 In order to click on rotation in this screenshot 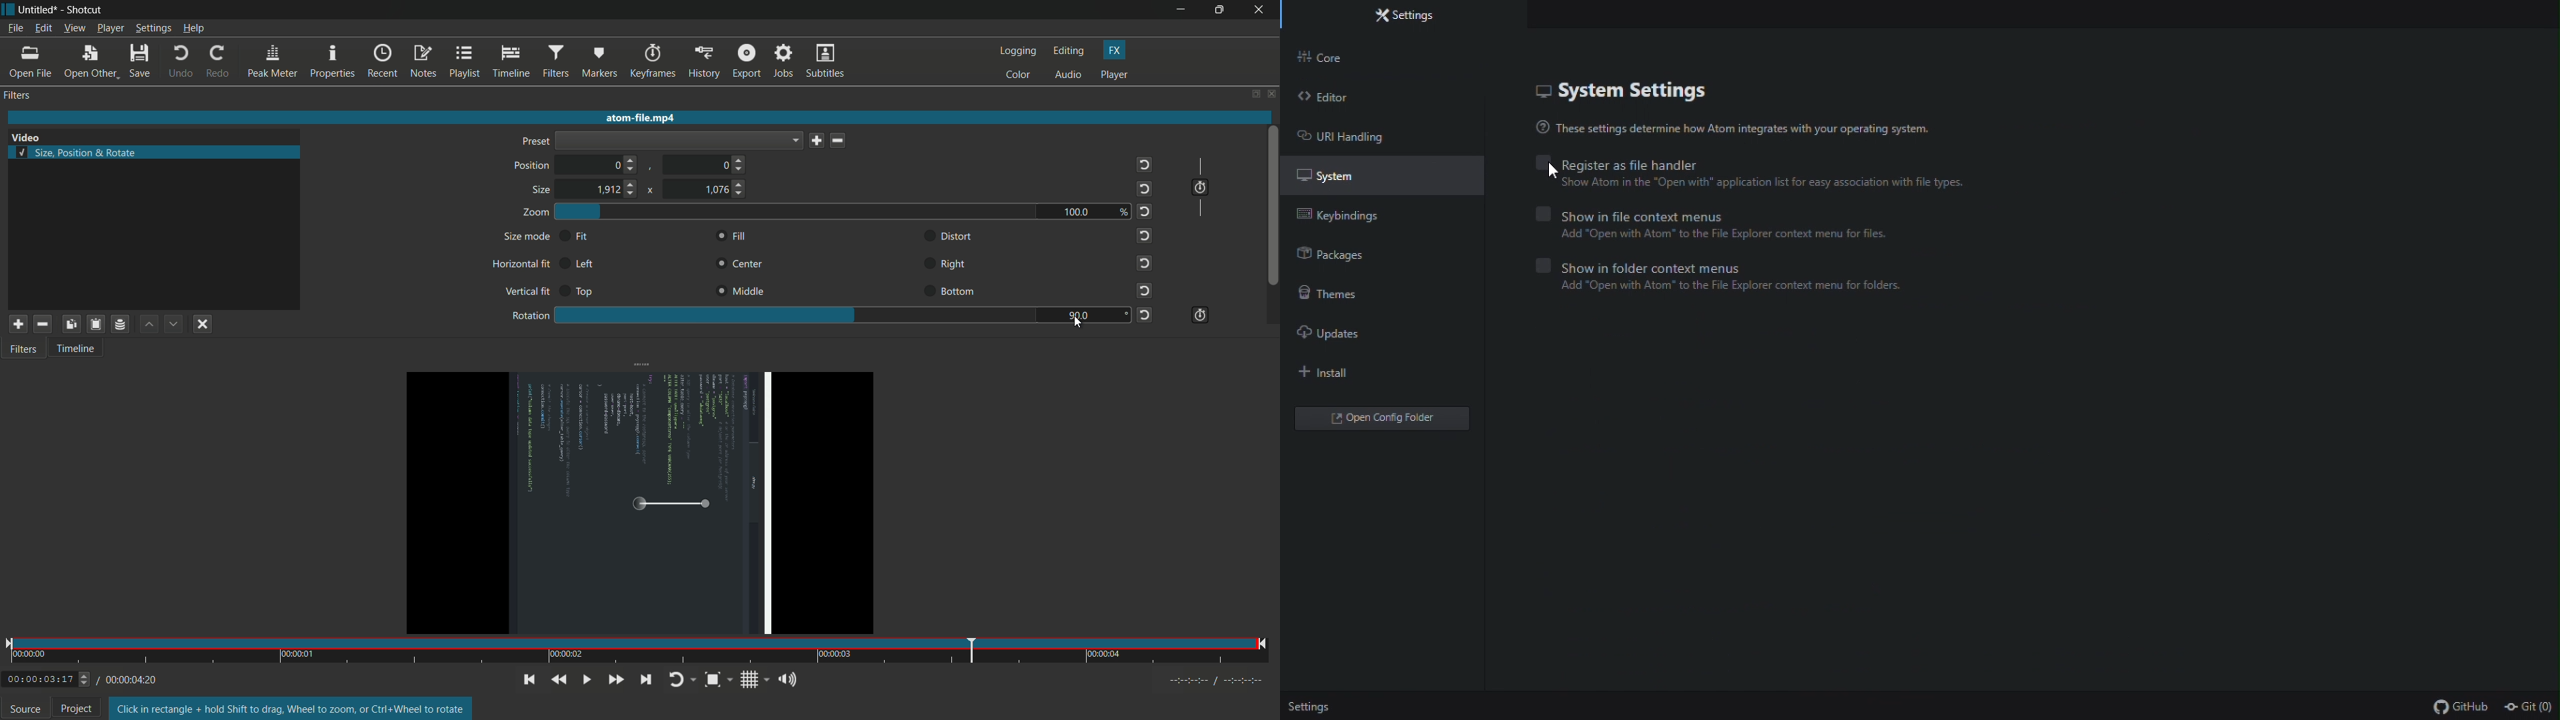, I will do `click(529, 317)`.